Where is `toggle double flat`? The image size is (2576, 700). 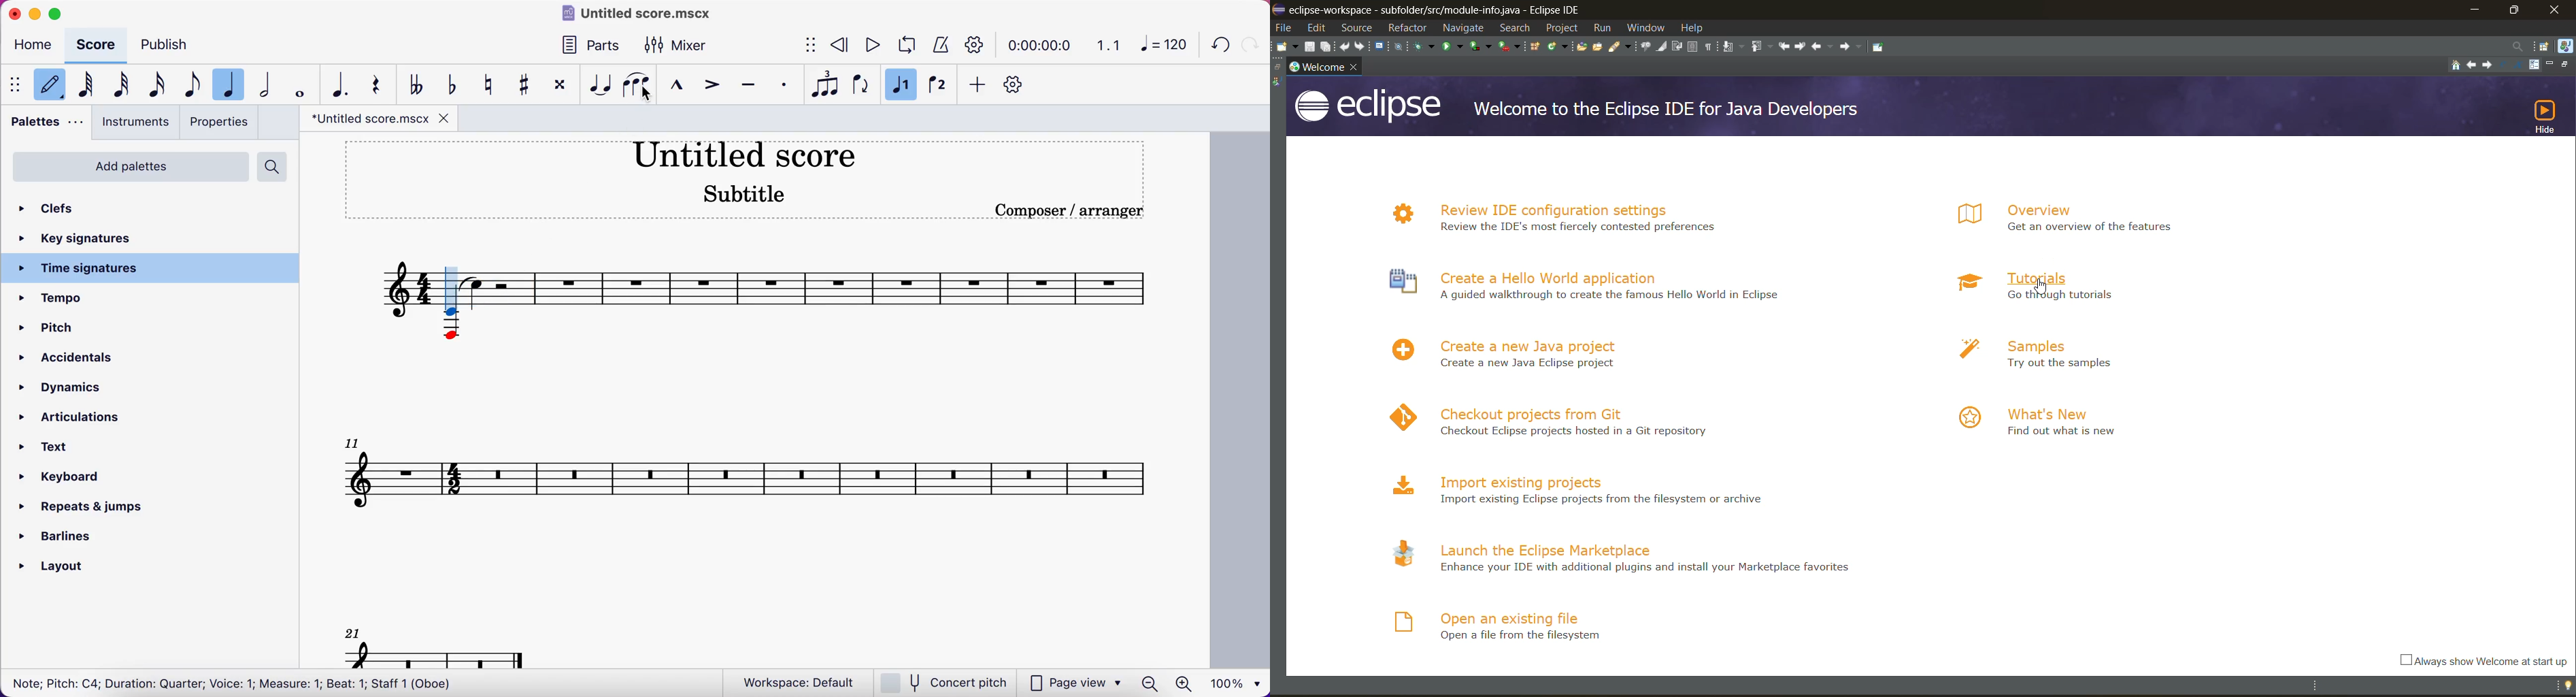 toggle double flat is located at coordinates (418, 84).